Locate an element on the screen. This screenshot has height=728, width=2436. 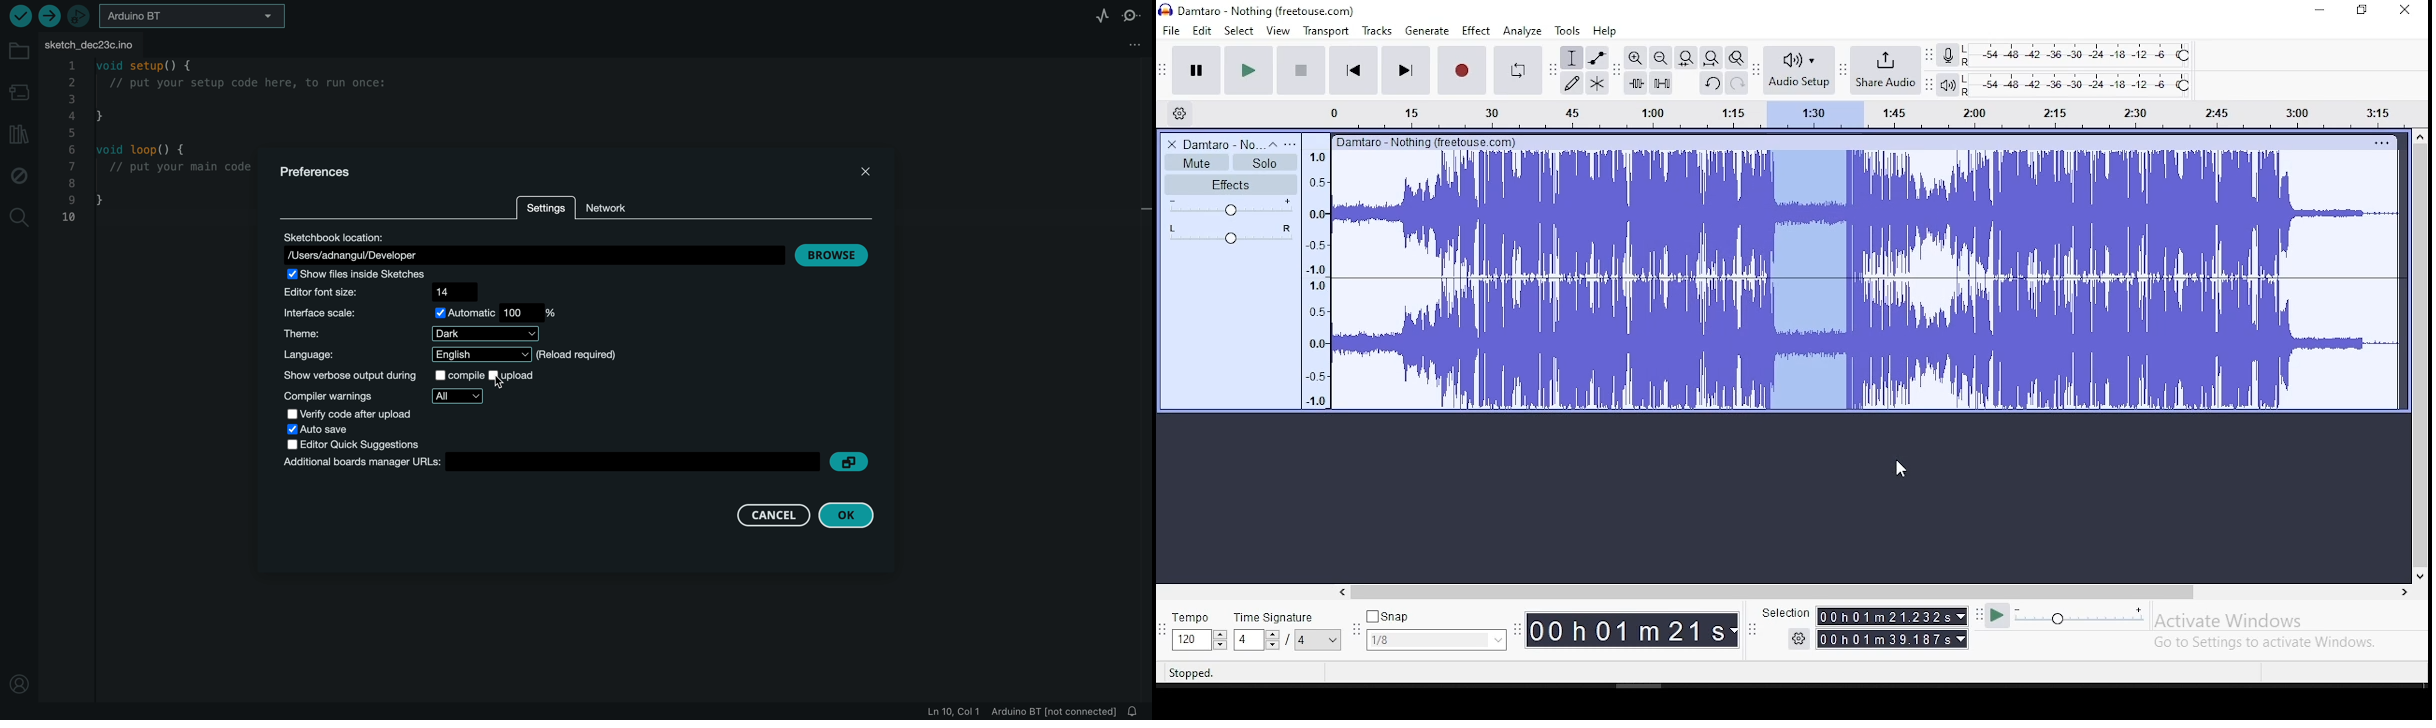
zoom toggle is located at coordinates (1735, 59).